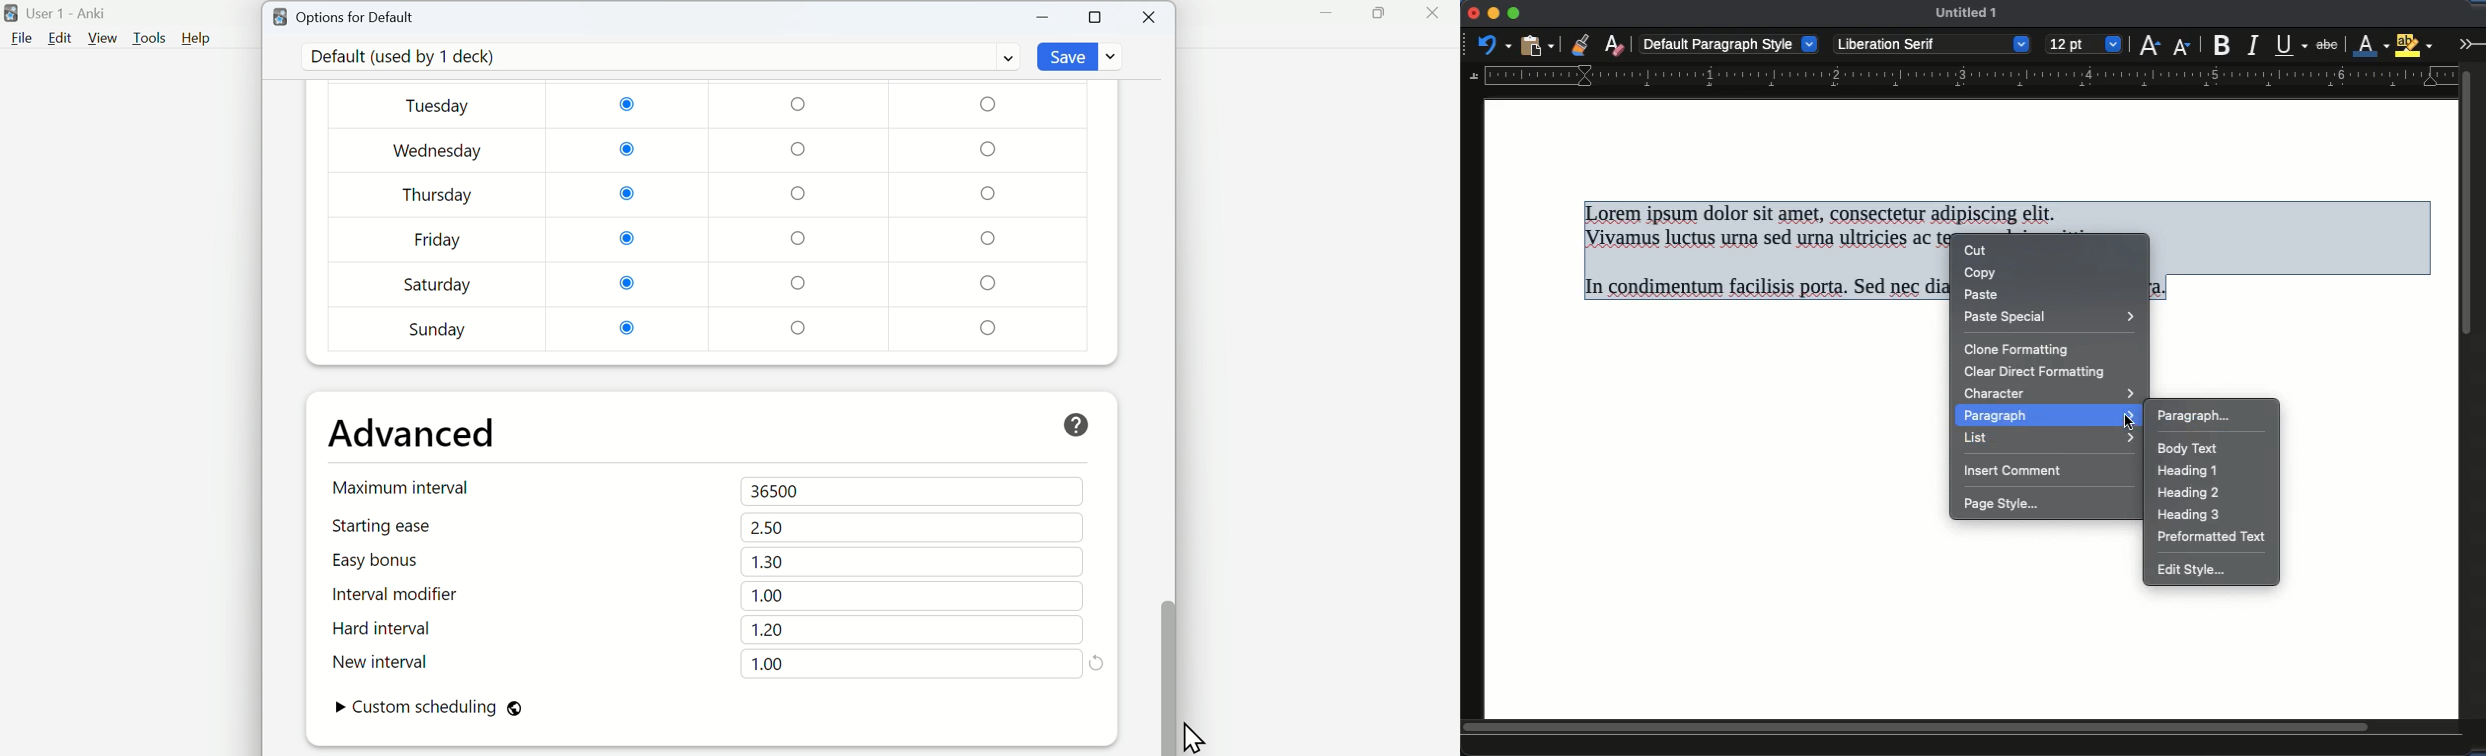 The width and height of the screenshot is (2492, 756). Describe the element at coordinates (2017, 472) in the screenshot. I see `insert comment` at that location.